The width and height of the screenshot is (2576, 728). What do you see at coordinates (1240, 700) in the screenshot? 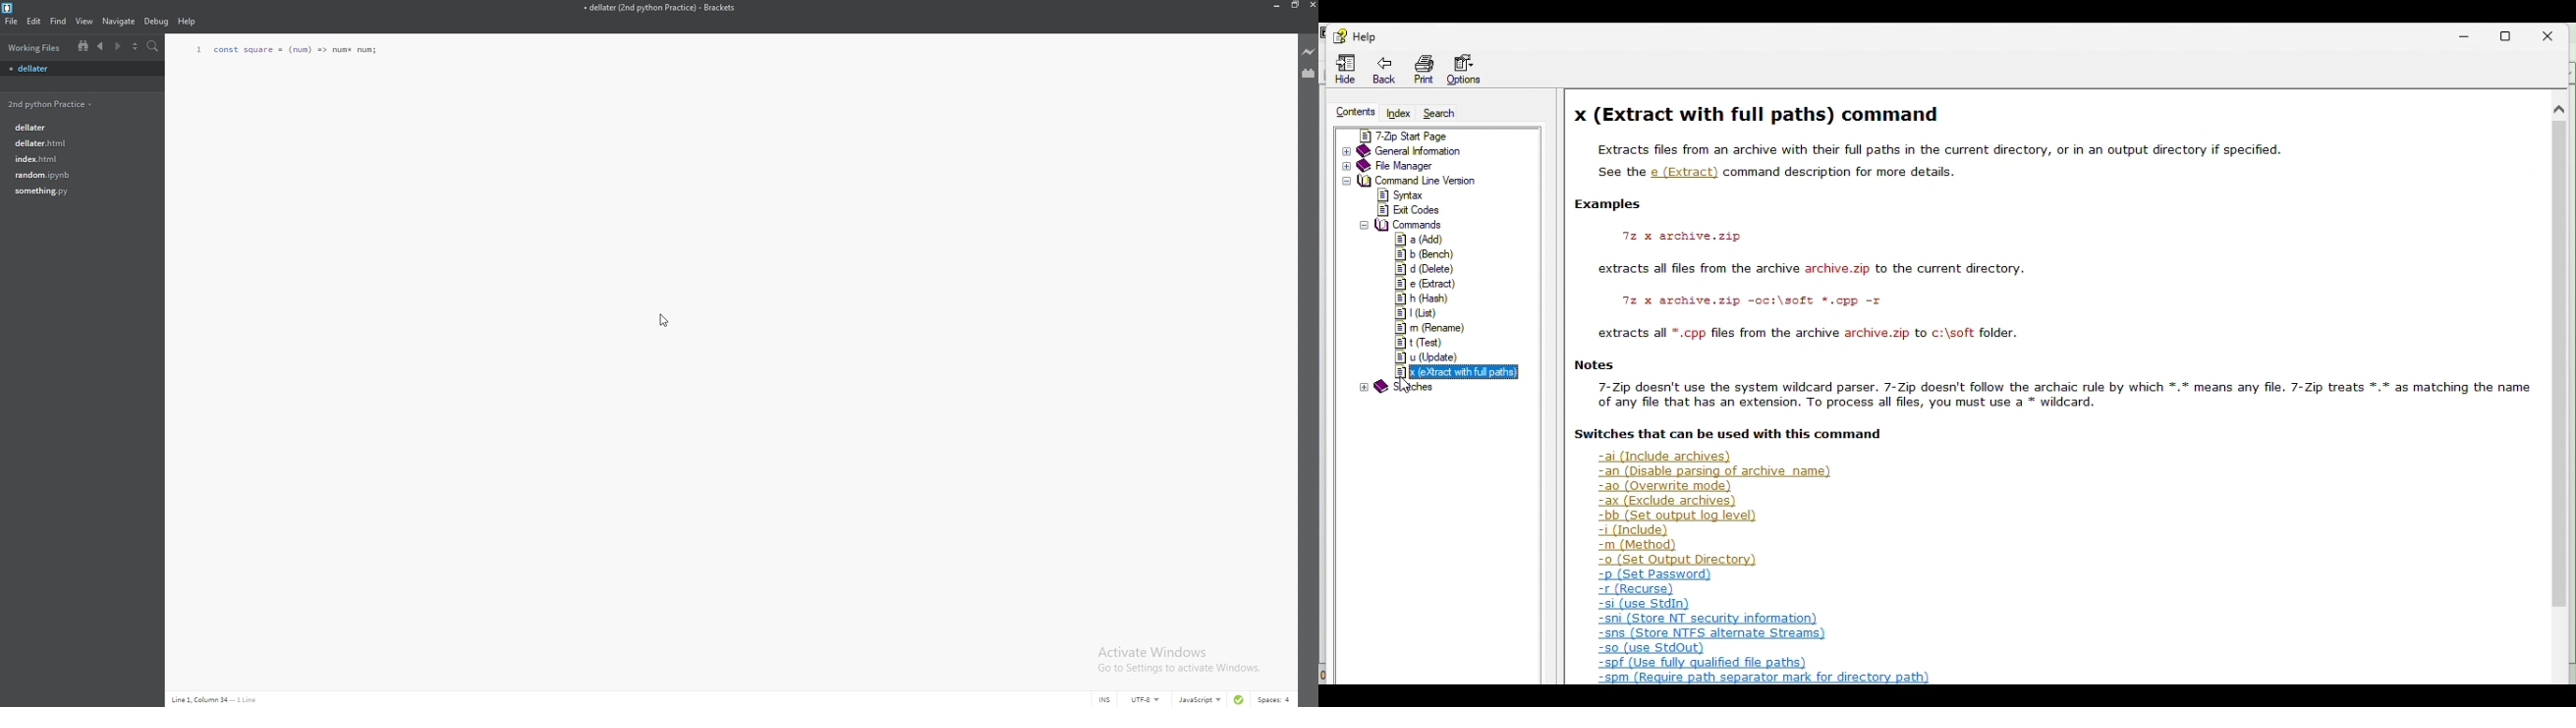
I see `linter` at bounding box center [1240, 700].